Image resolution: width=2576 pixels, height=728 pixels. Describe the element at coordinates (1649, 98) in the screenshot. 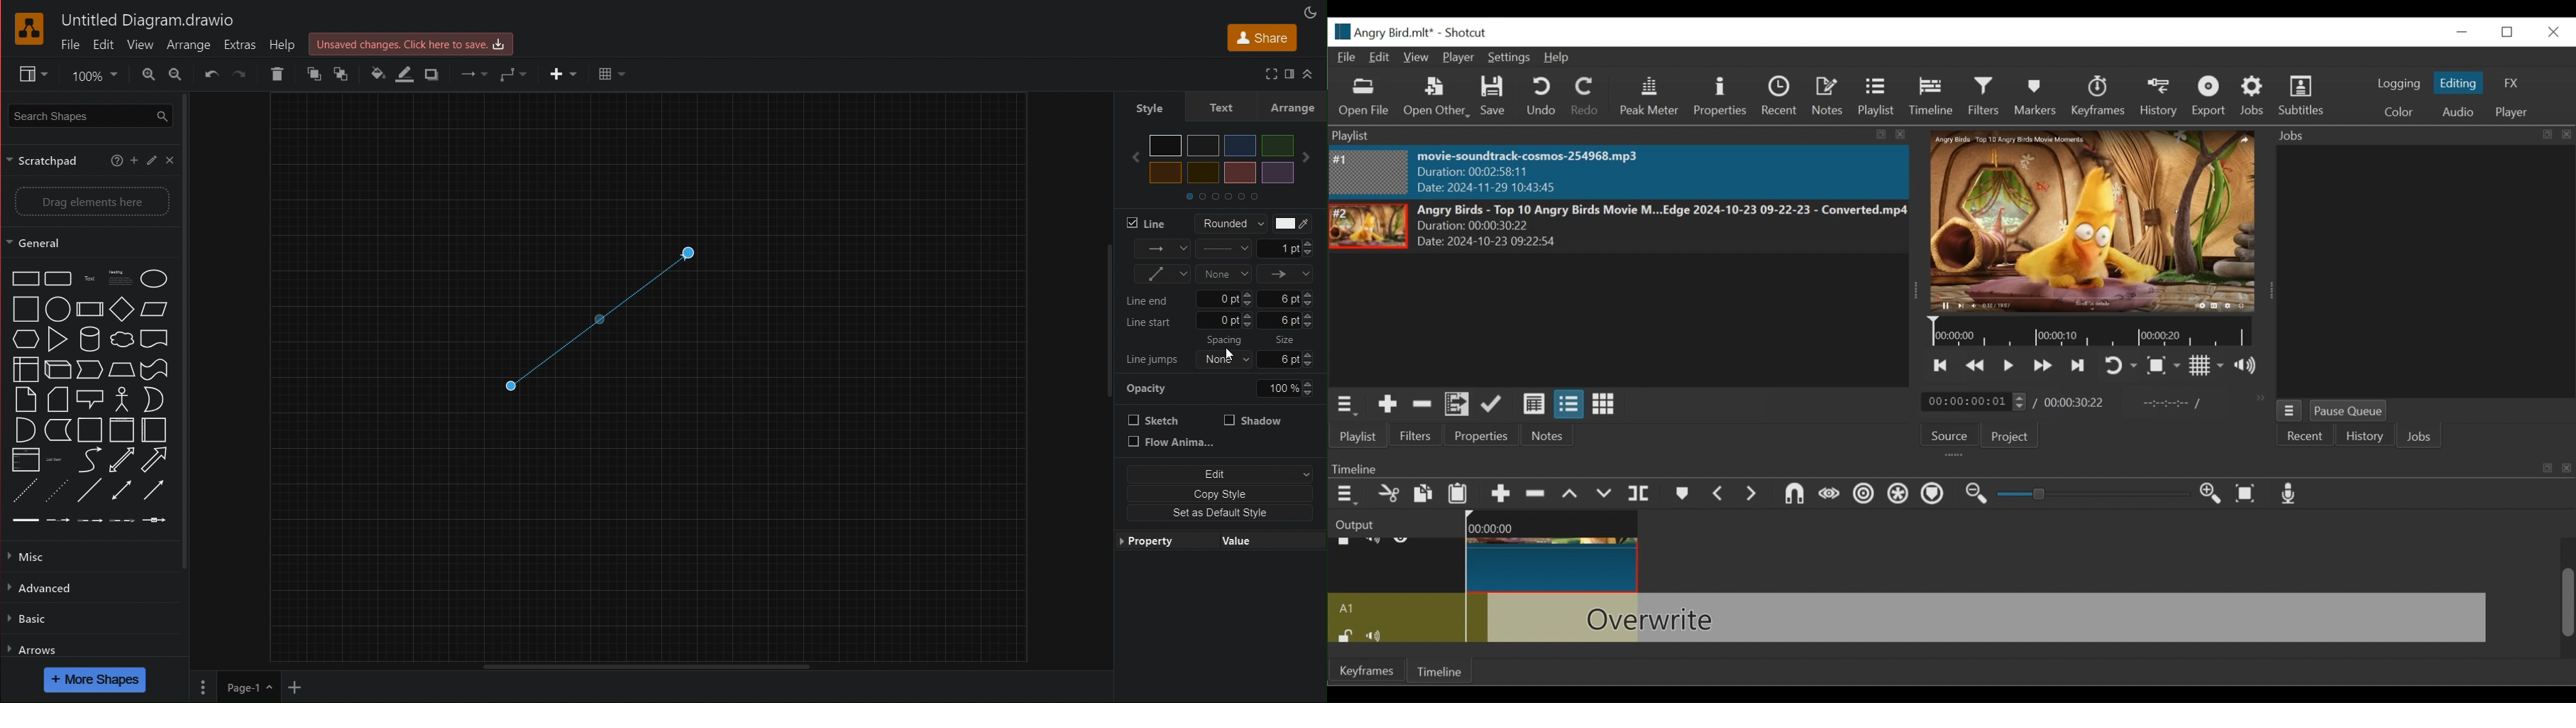

I see `Peak Meter` at that location.